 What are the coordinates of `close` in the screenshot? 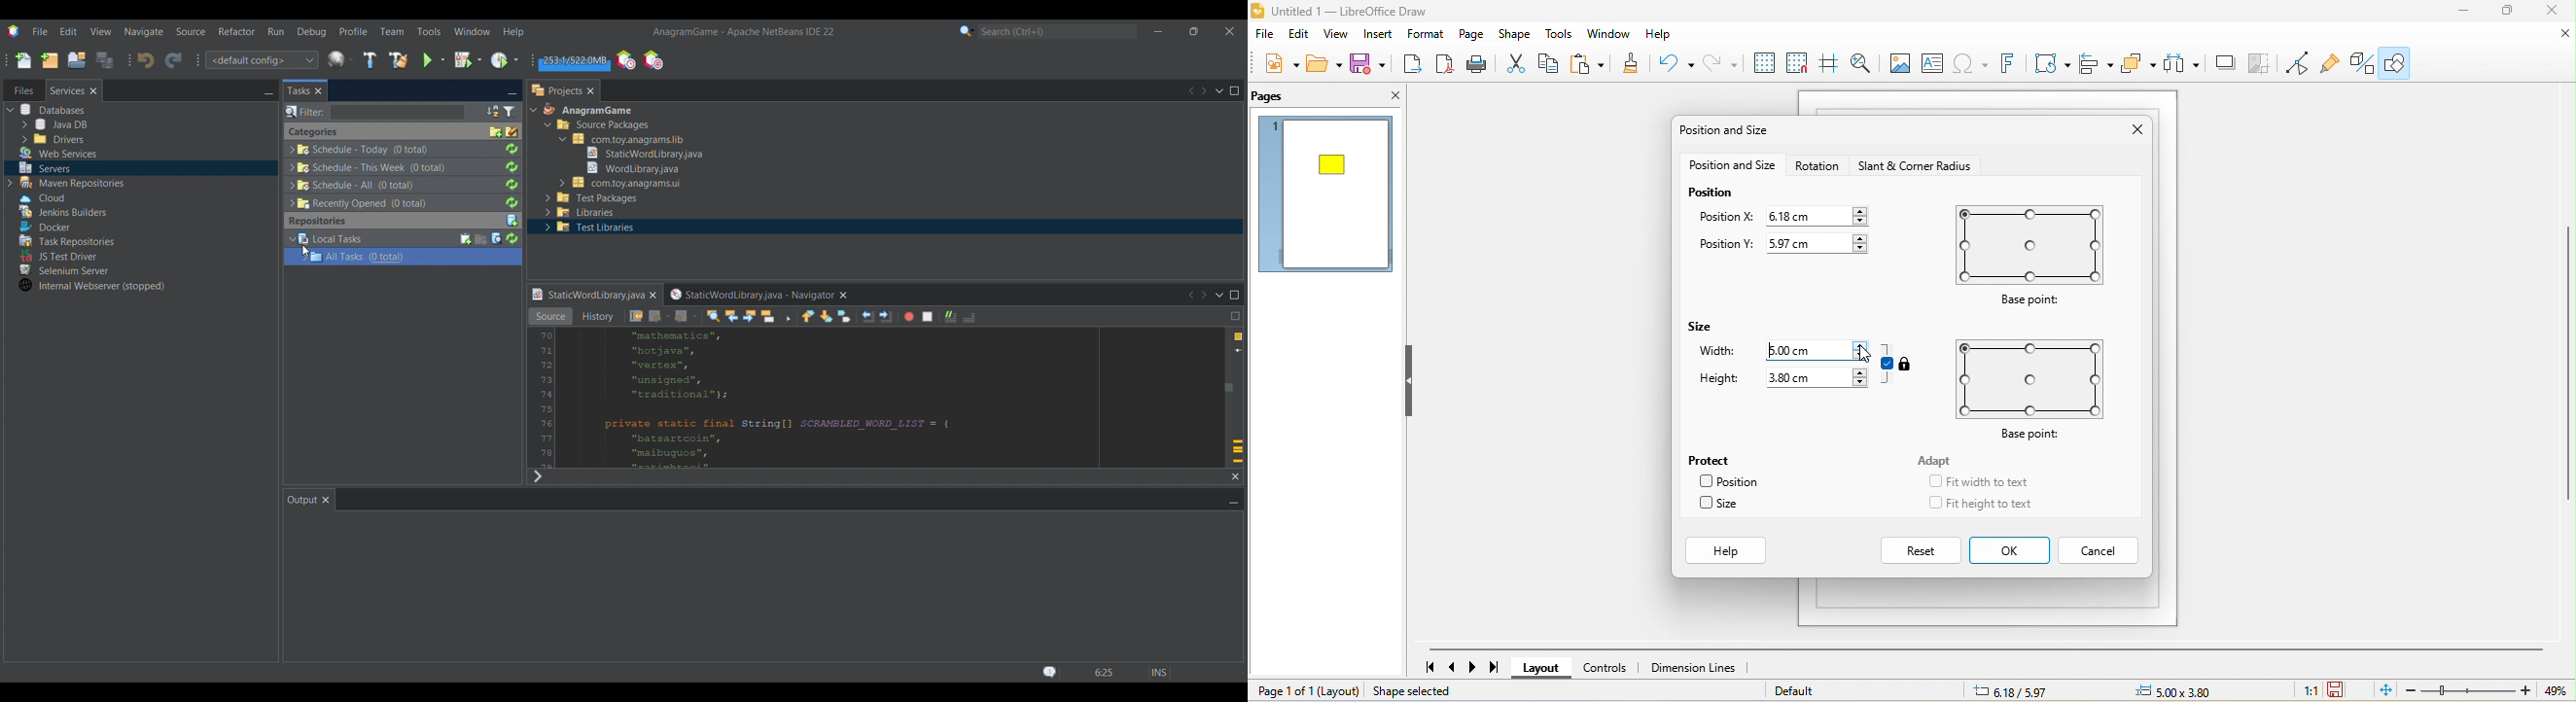 It's located at (2561, 35).